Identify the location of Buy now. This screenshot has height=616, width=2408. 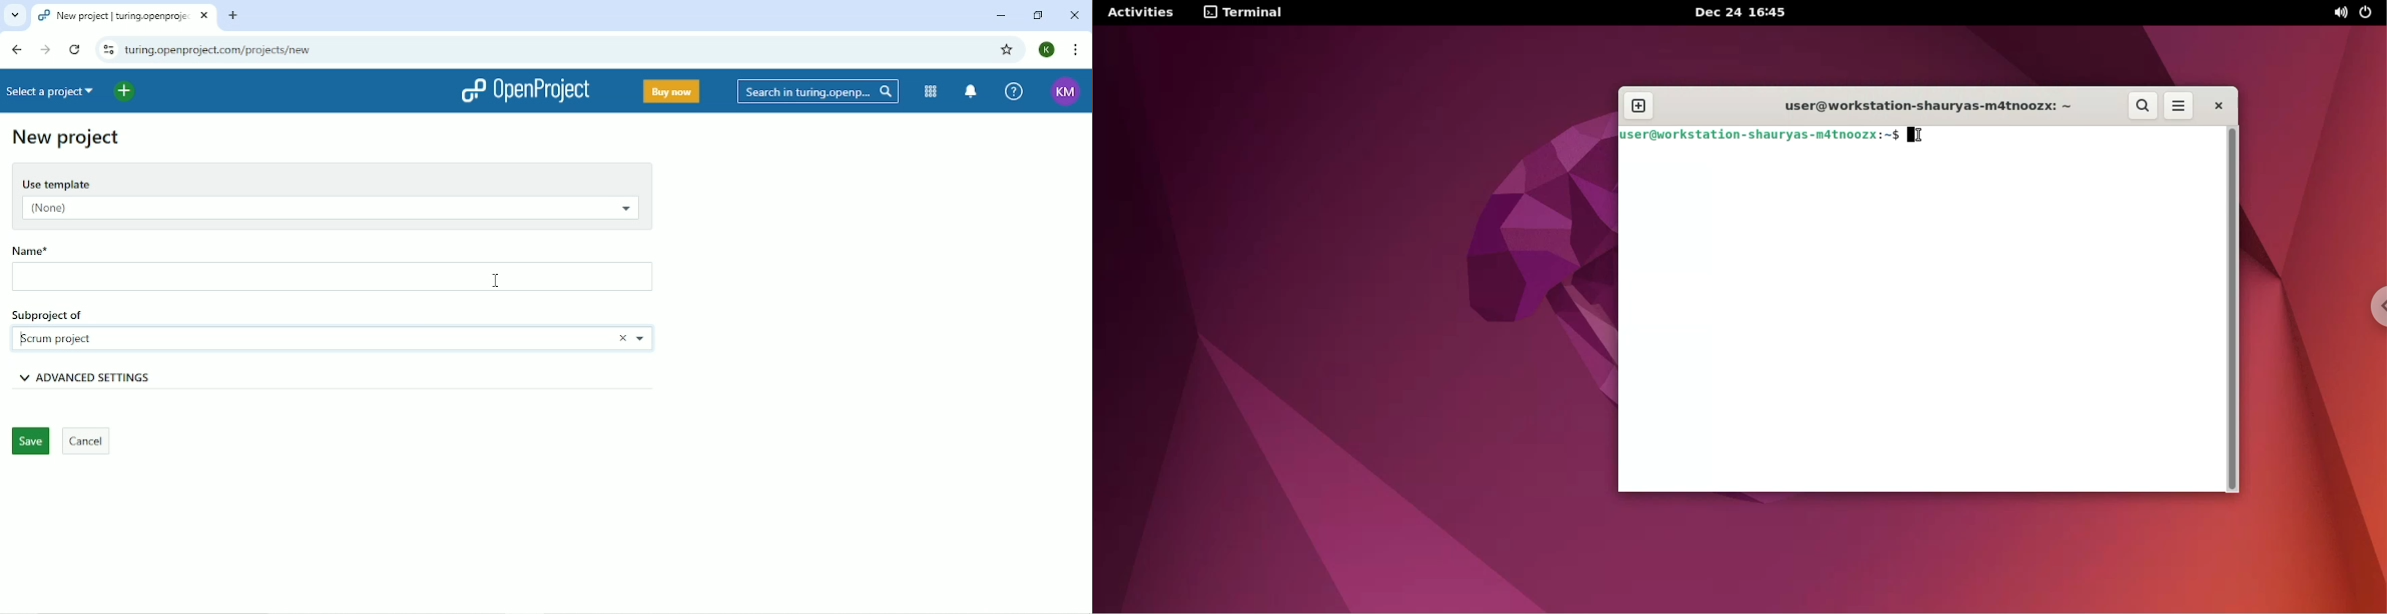
(670, 93).